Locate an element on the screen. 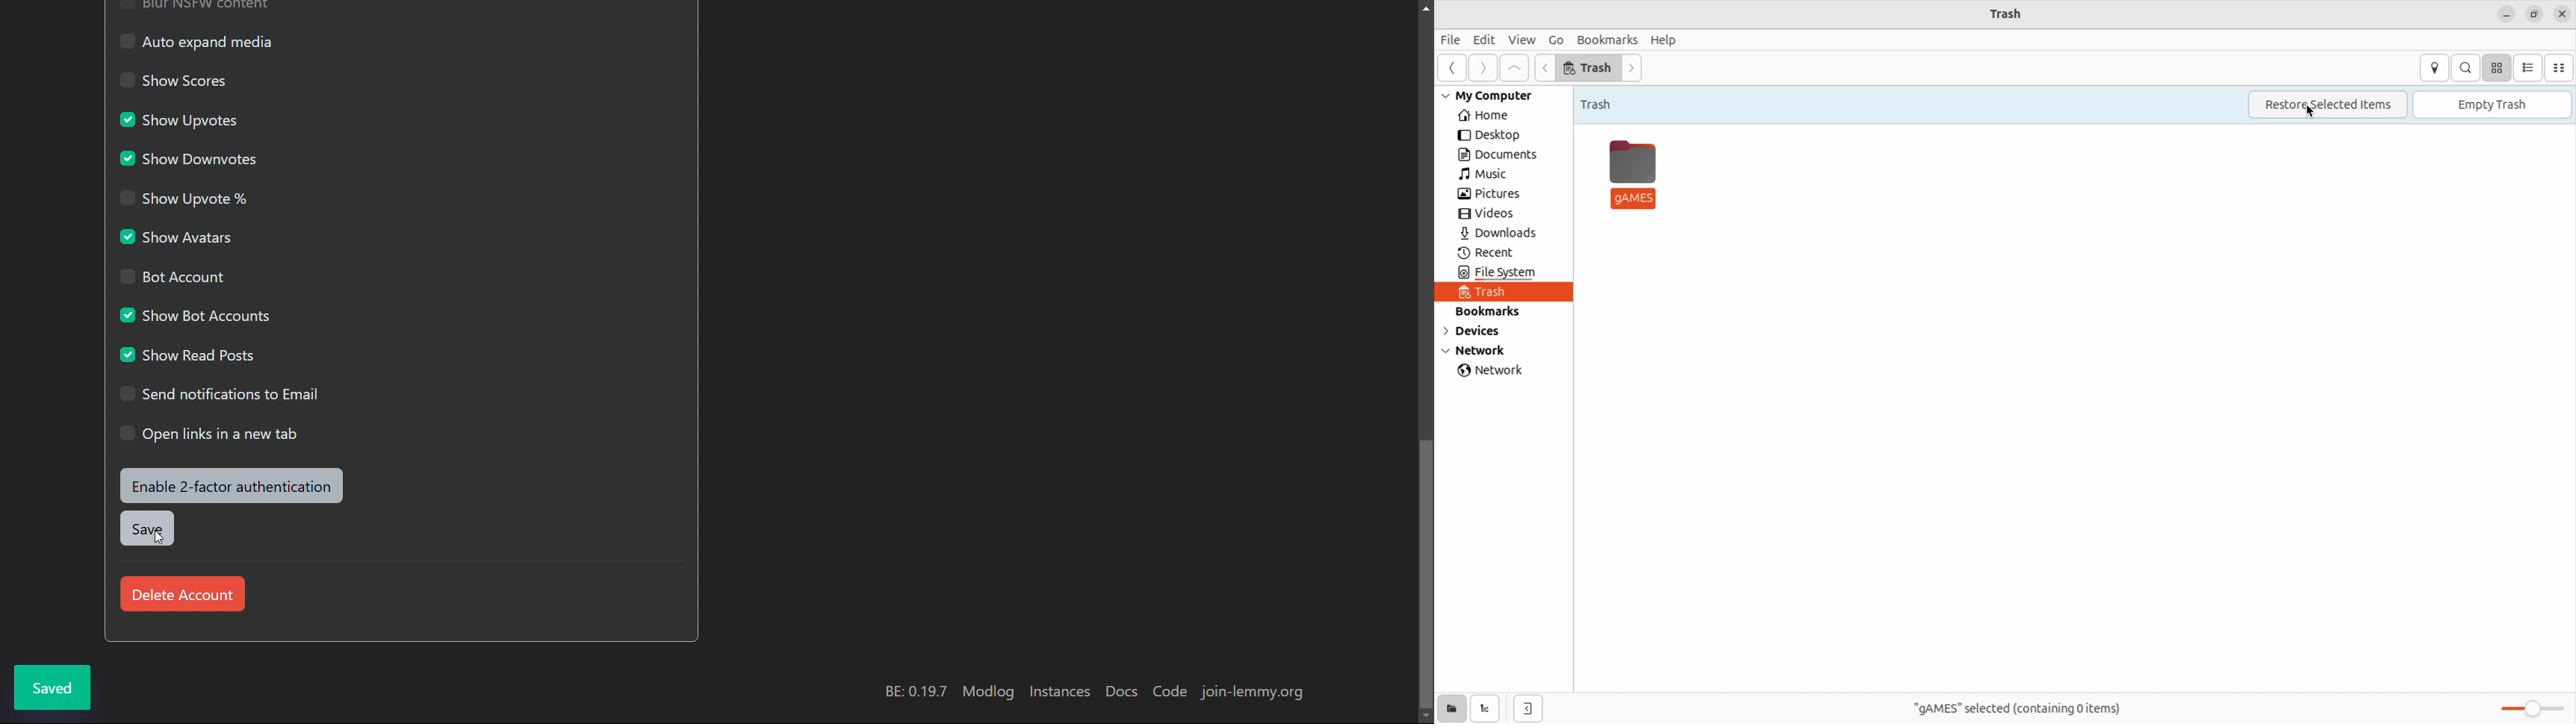 This screenshot has width=2576, height=728. icon view is located at coordinates (2497, 68).